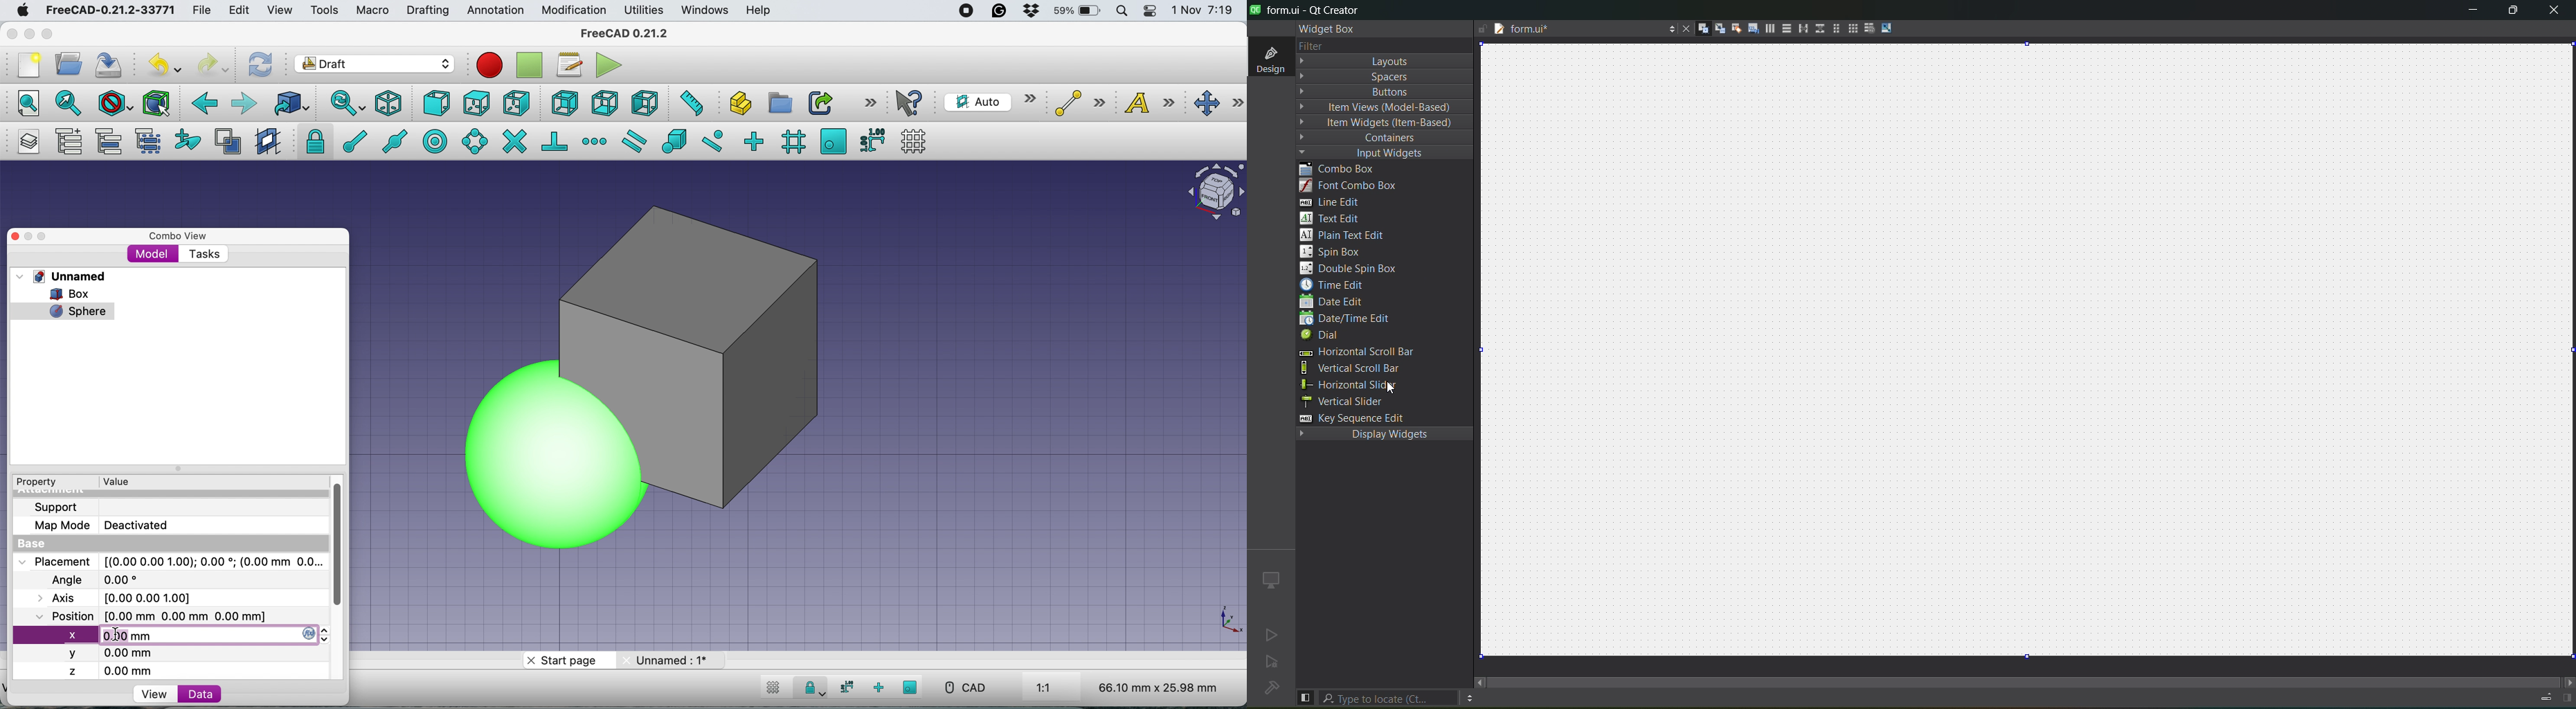  I want to click on dimensions, so click(1155, 687).